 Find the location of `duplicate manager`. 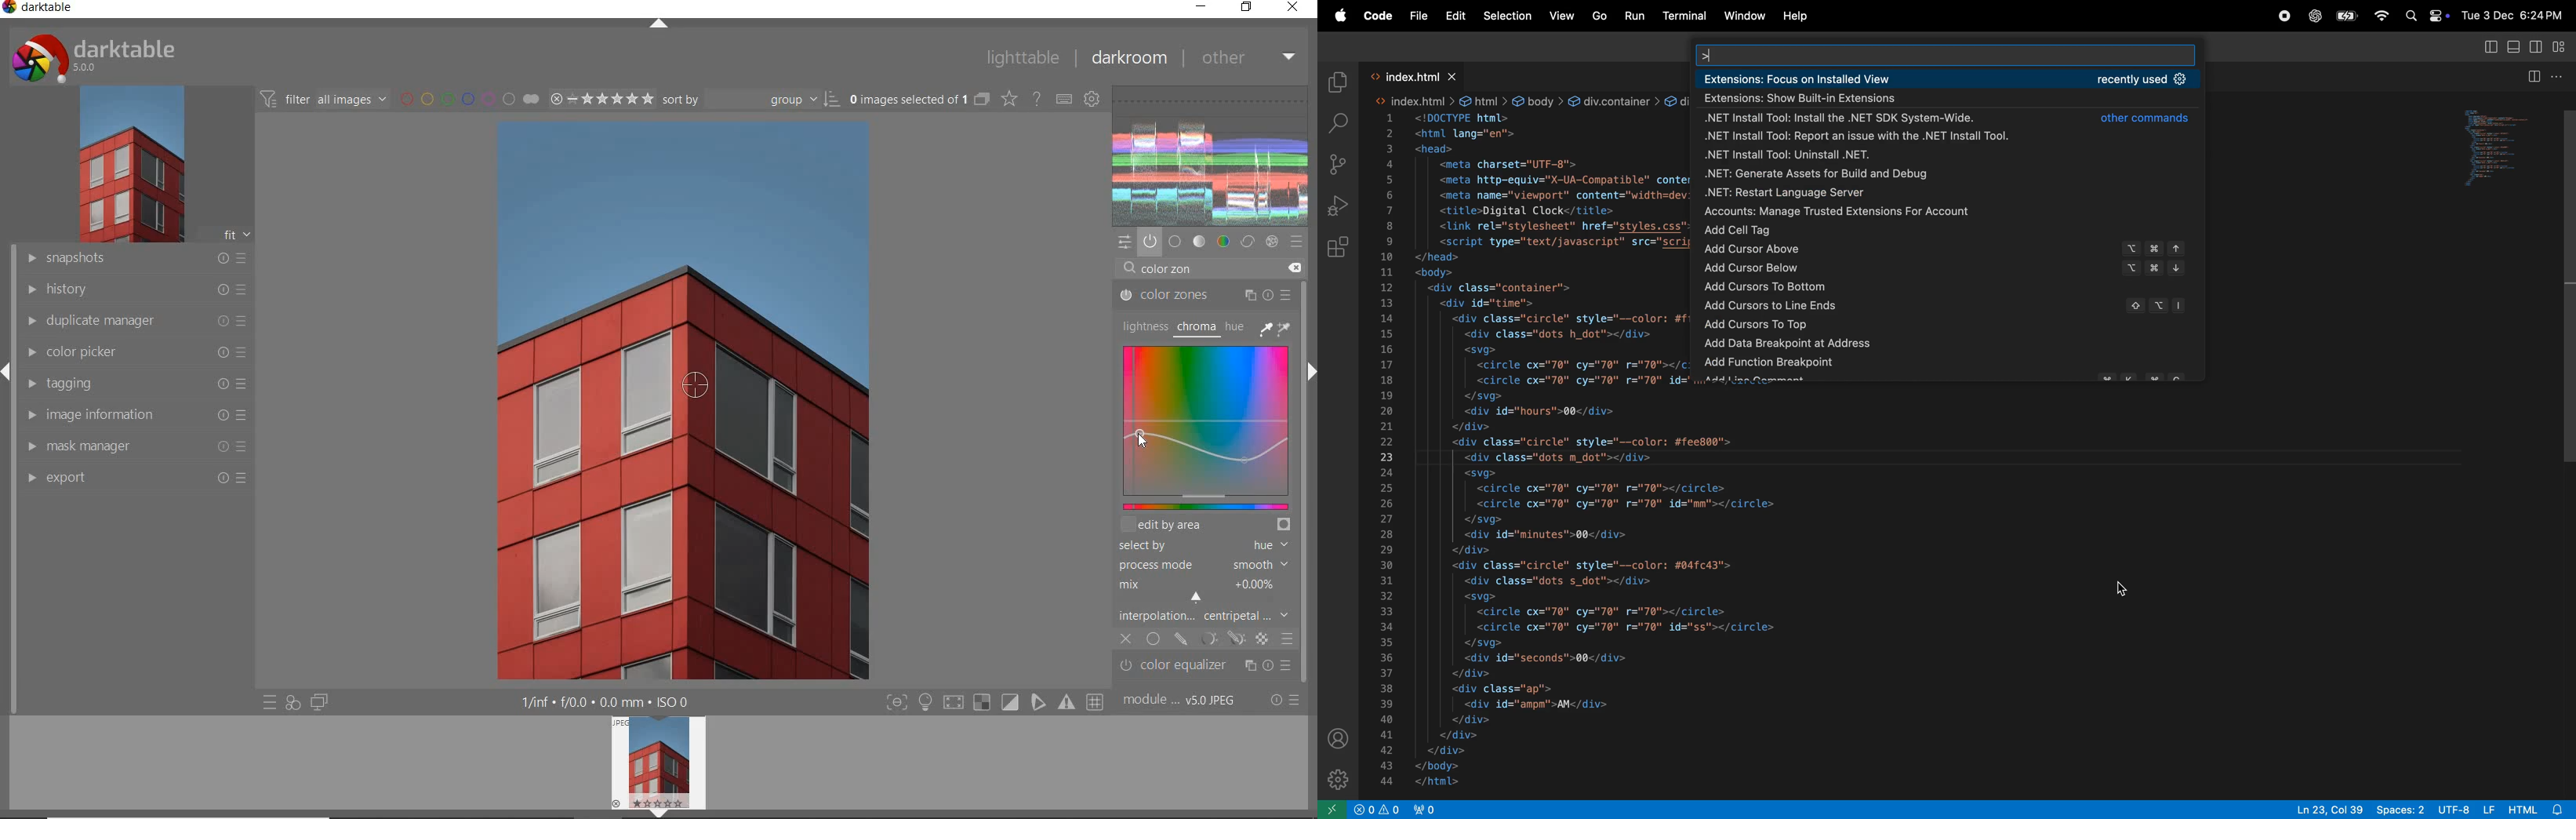

duplicate manager is located at coordinates (132, 322).